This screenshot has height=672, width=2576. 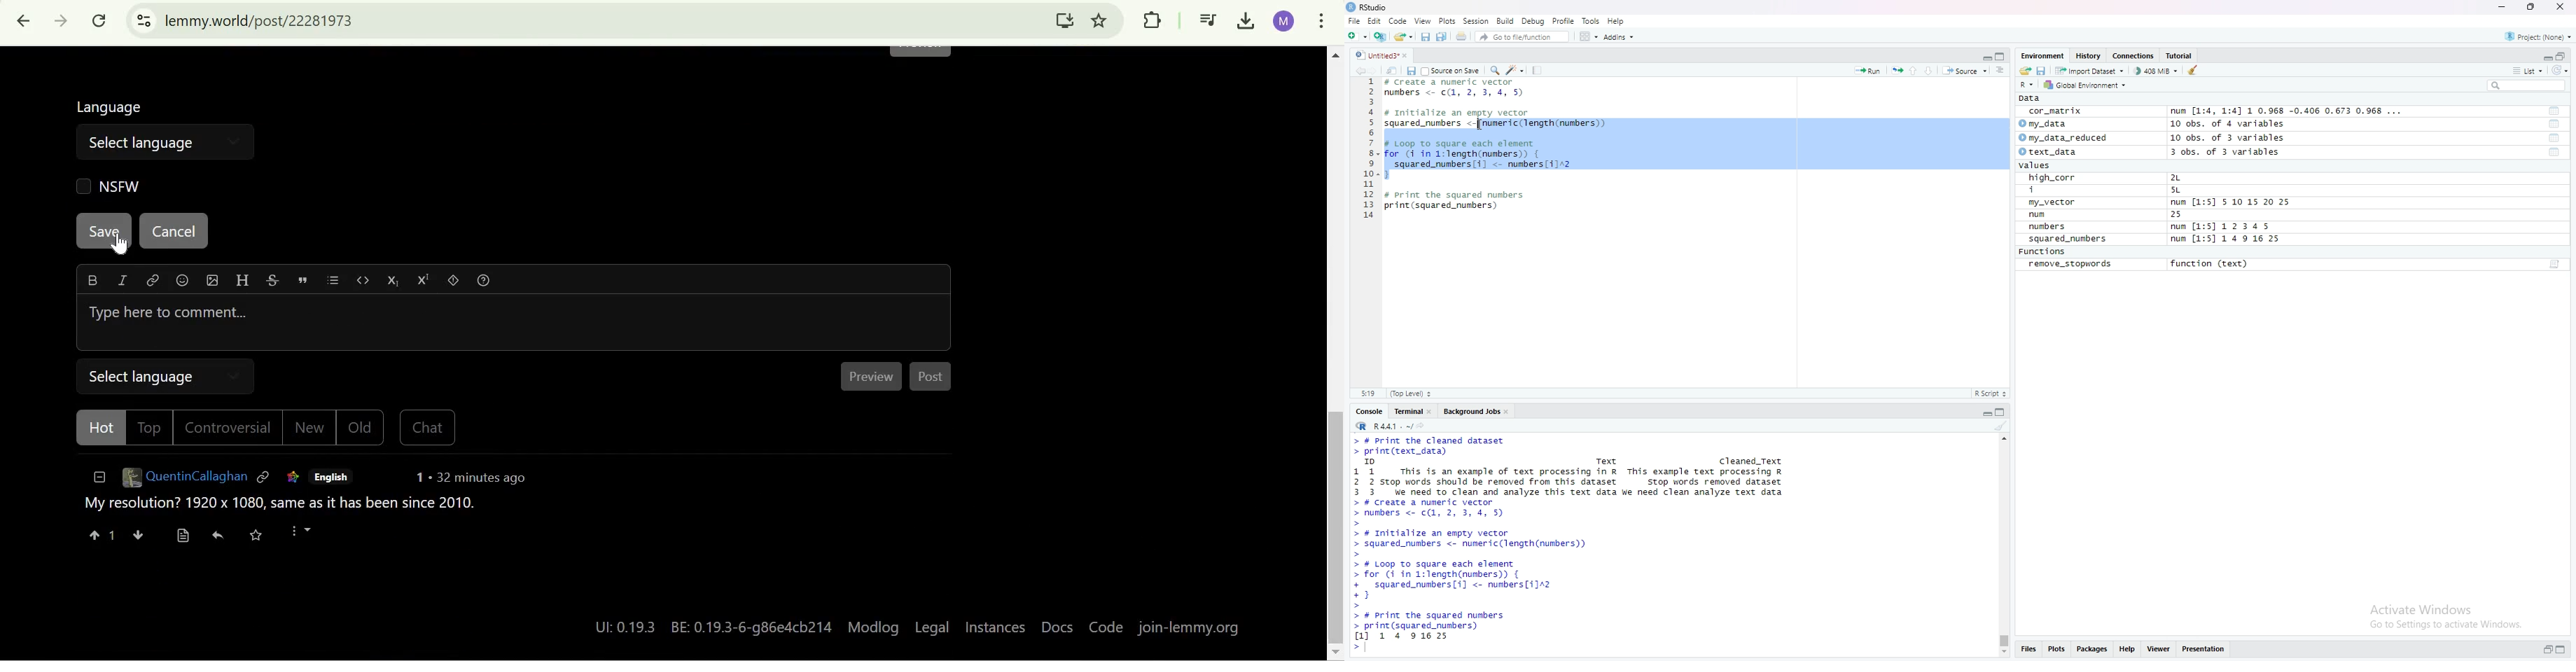 I want to click on Plots, so click(x=2057, y=650).